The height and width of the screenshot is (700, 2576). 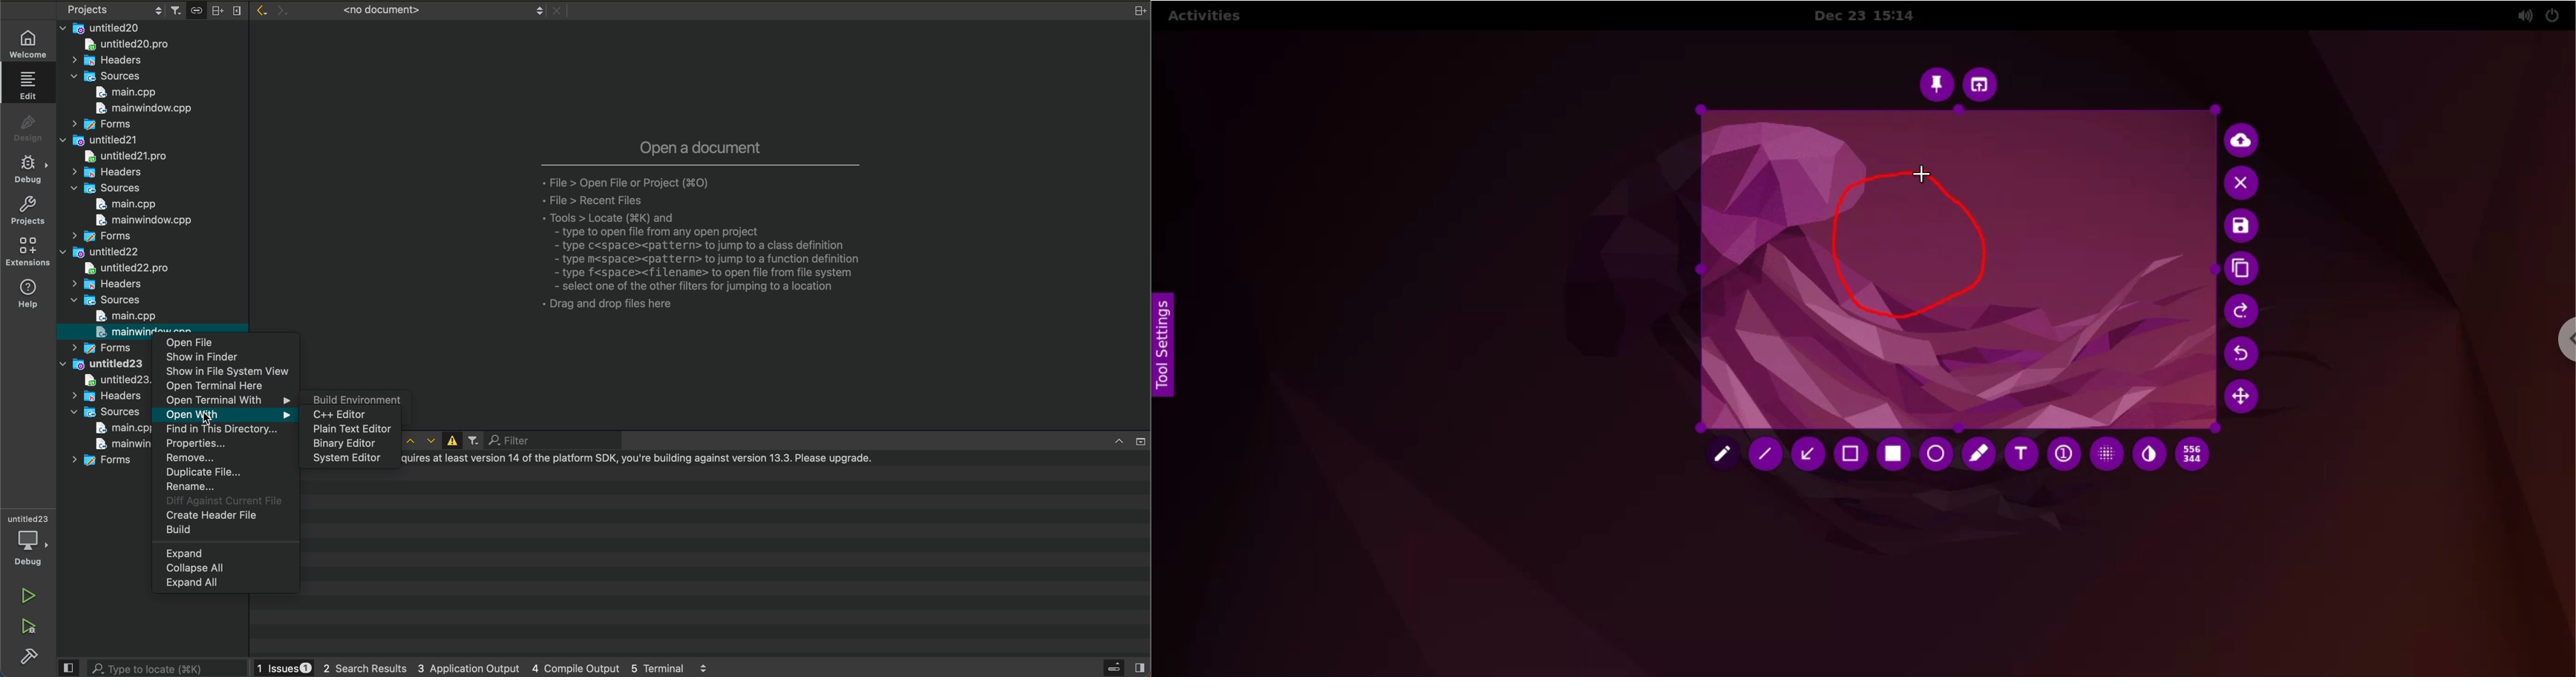 What do you see at coordinates (196, 9) in the screenshot?
I see `link` at bounding box center [196, 9].